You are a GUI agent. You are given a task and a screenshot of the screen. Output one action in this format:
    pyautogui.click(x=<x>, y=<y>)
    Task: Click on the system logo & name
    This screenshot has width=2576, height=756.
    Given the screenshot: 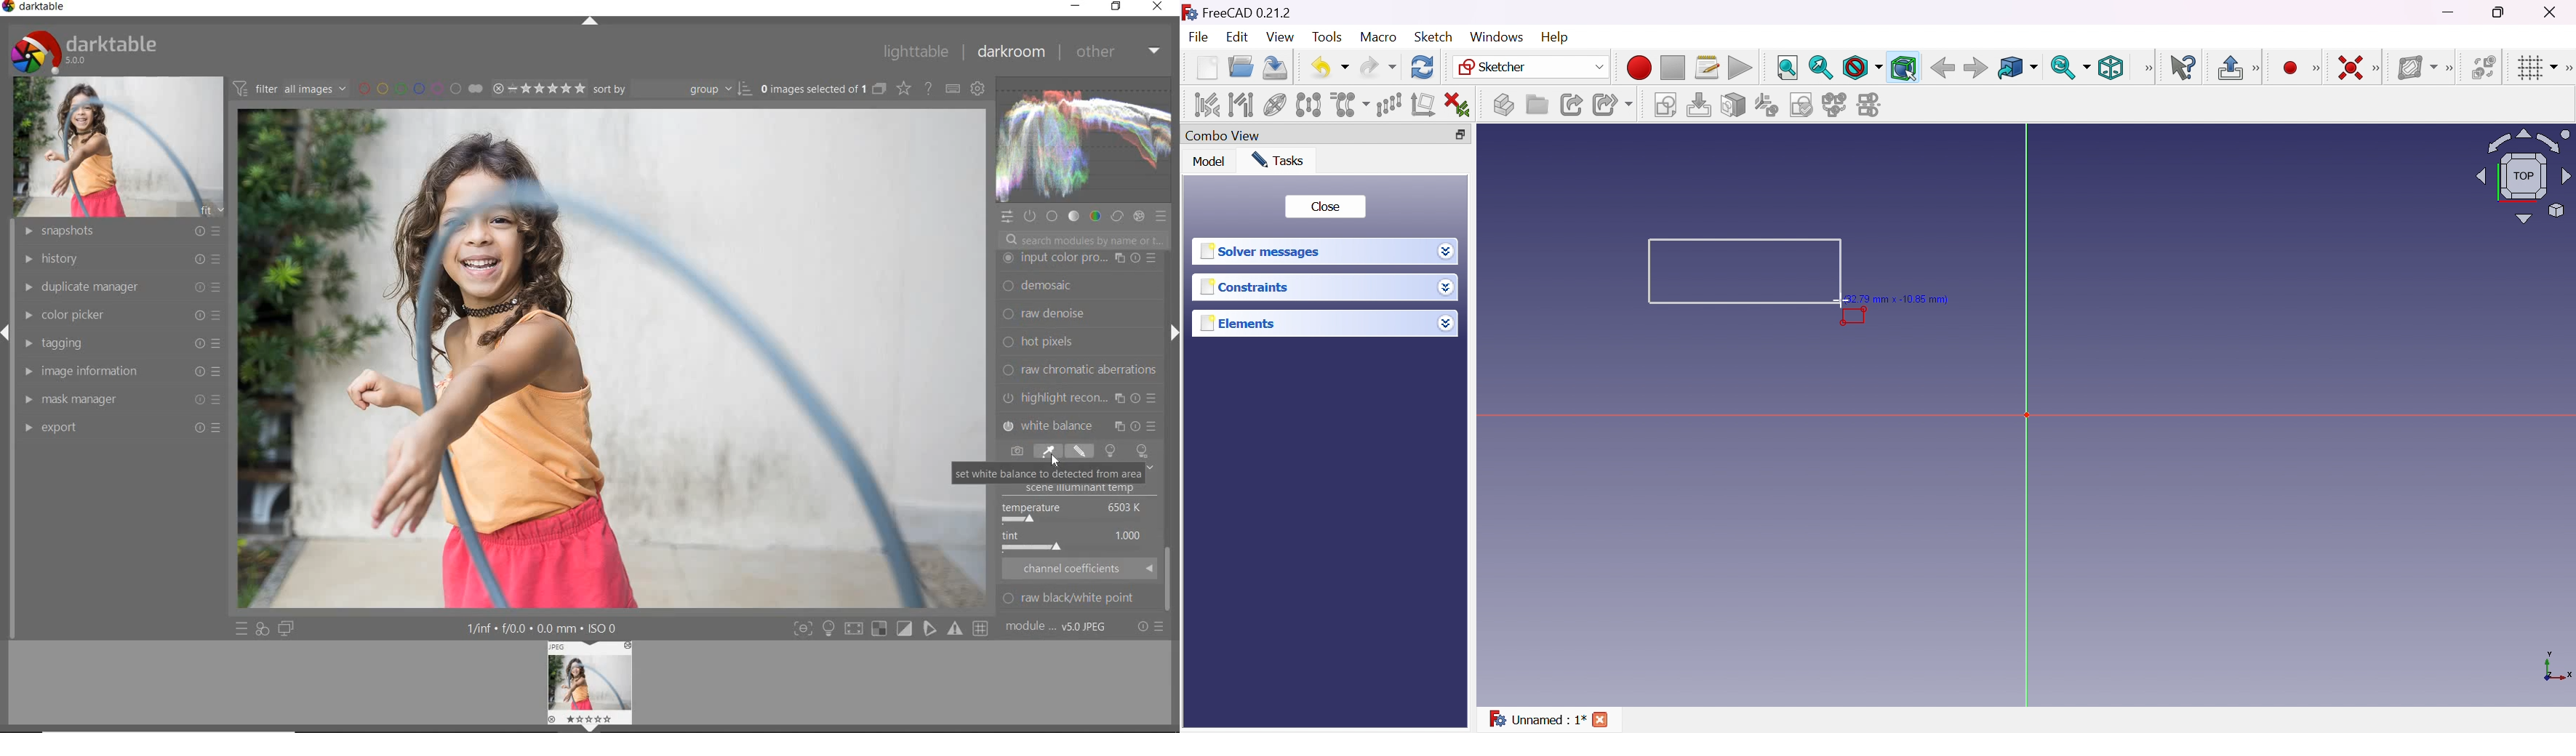 What is the action you would take?
    pyautogui.click(x=87, y=48)
    